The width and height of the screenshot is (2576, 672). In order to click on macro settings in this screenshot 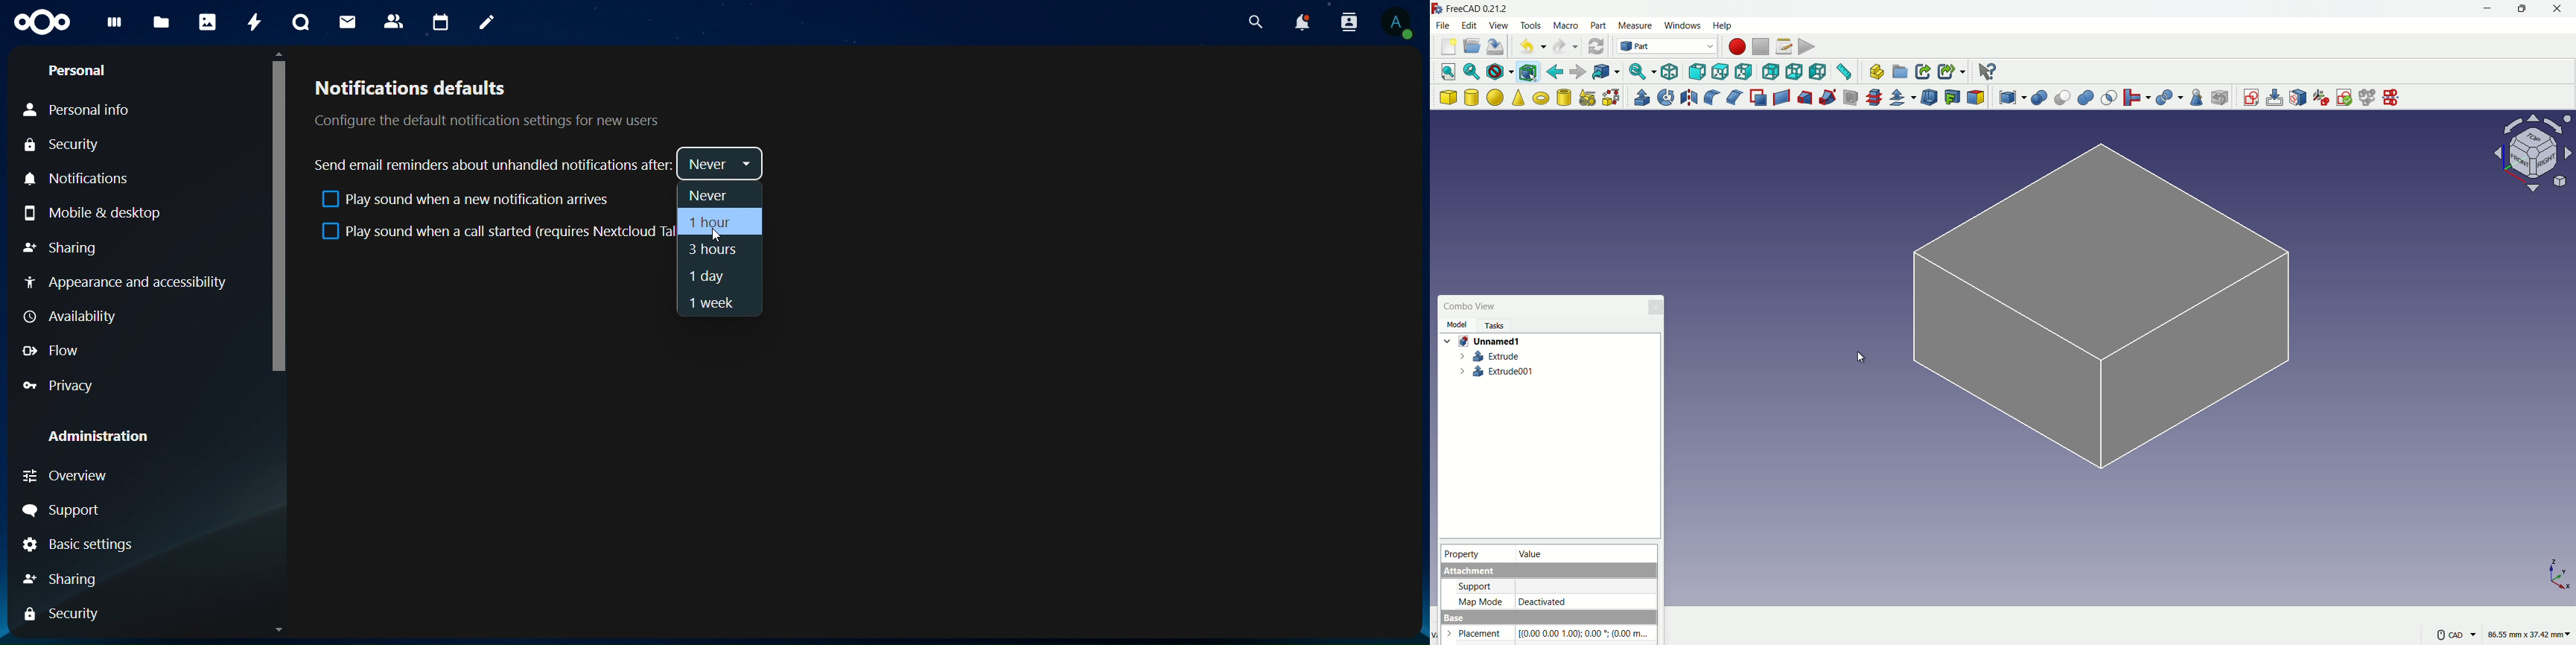, I will do `click(1784, 47)`.